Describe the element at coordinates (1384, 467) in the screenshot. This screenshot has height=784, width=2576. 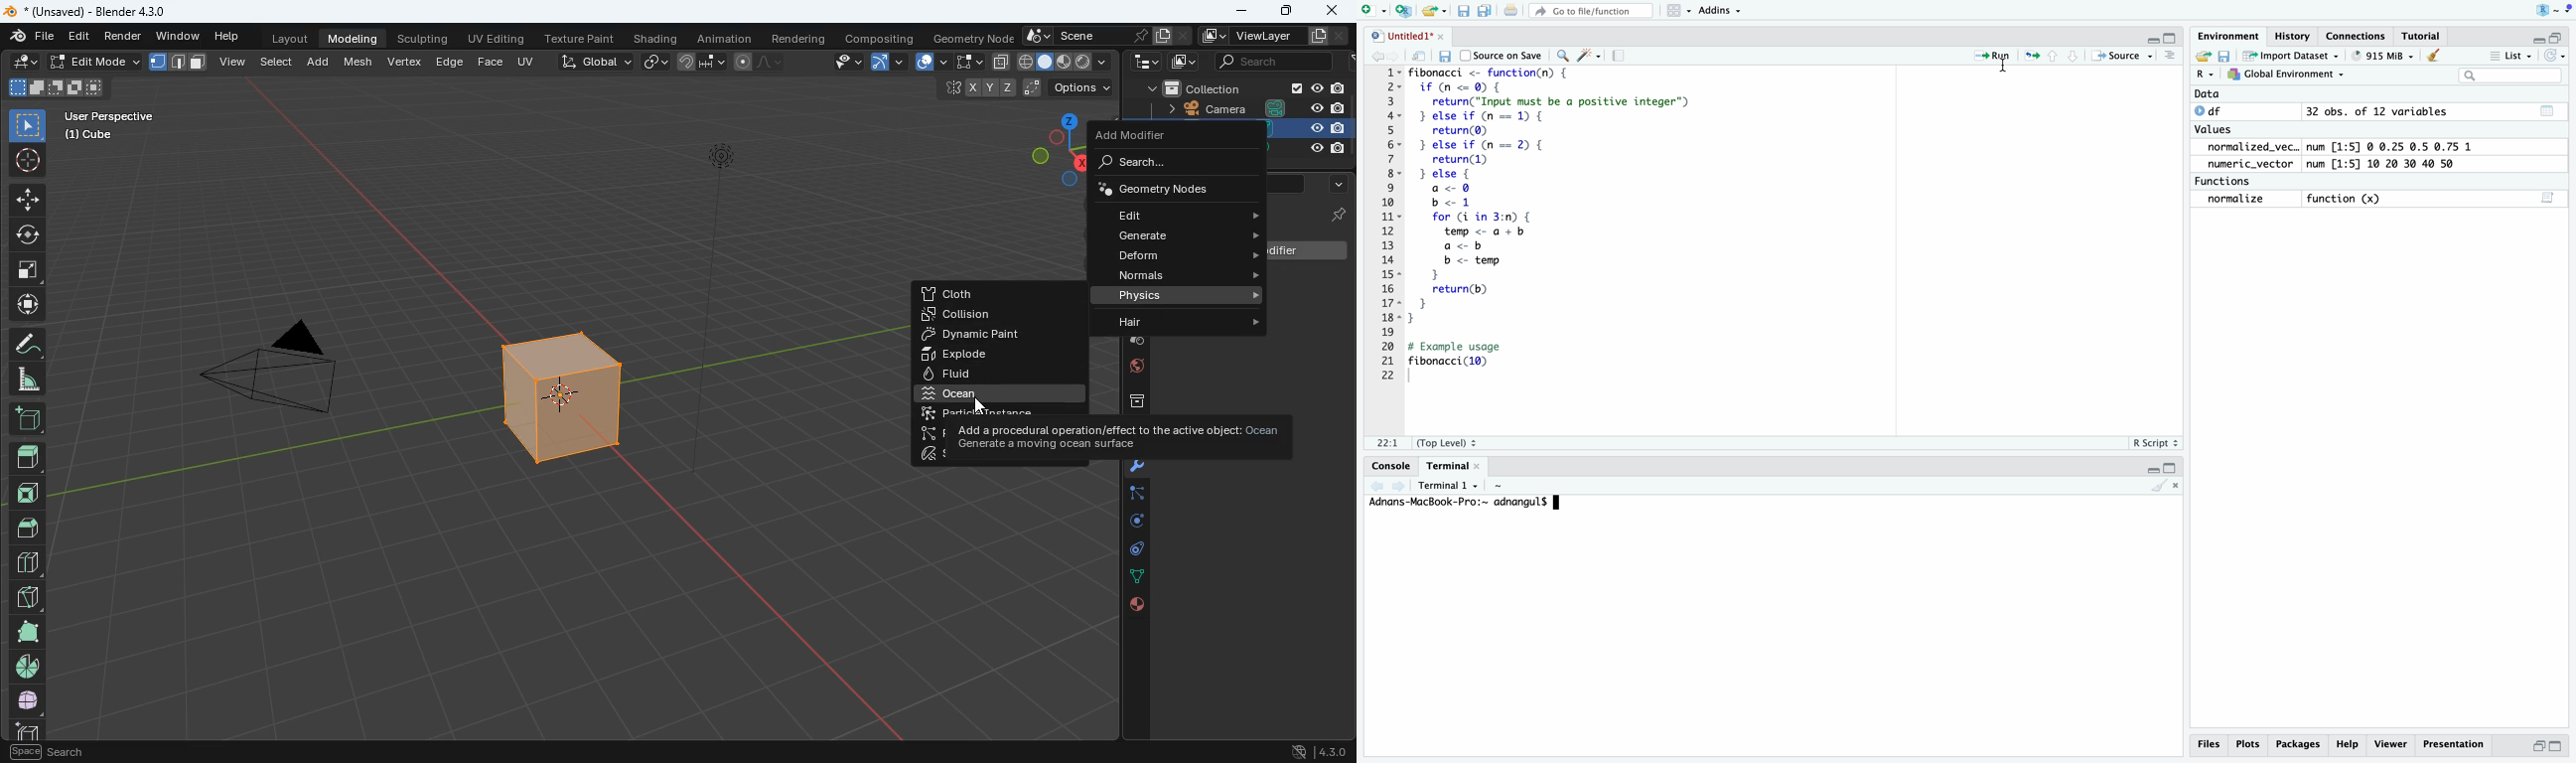
I see `console` at that location.